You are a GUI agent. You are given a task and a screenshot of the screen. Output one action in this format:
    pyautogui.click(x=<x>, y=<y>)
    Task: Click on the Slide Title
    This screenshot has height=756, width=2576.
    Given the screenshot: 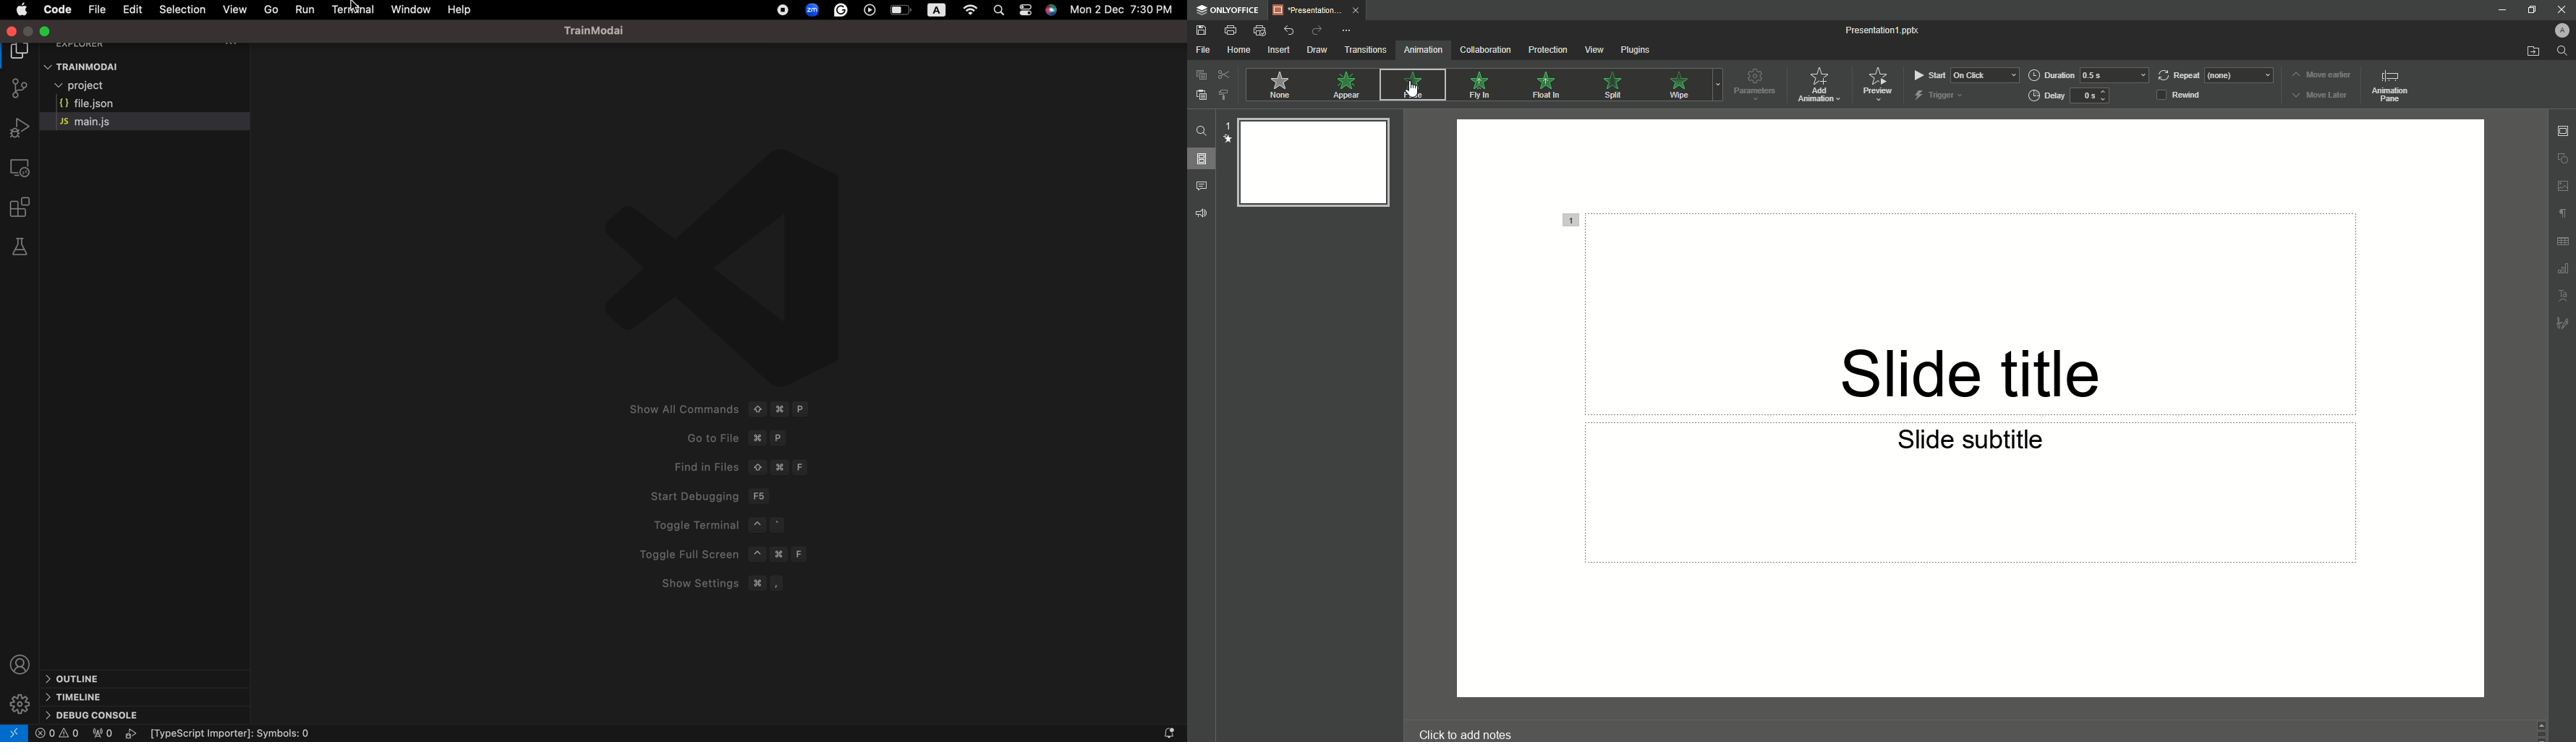 What is the action you would take?
    pyautogui.click(x=1981, y=355)
    